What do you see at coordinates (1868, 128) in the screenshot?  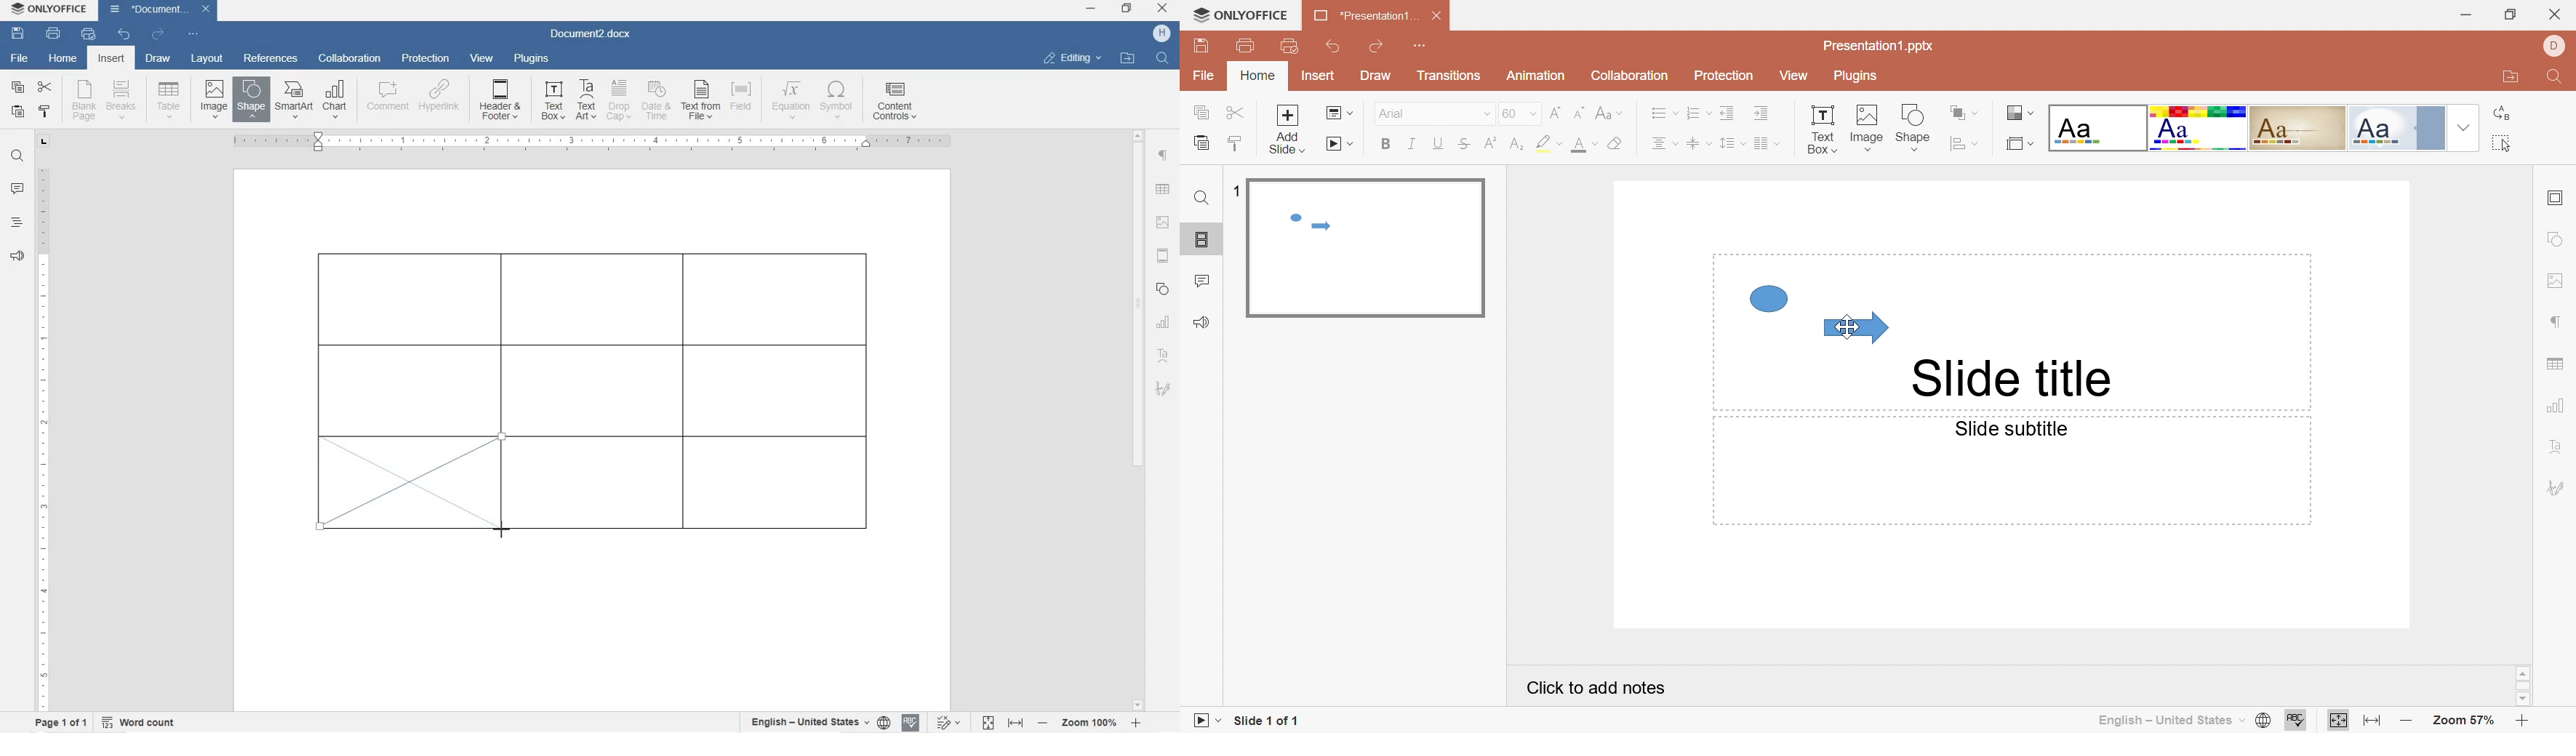 I see `Image` at bounding box center [1868, 128].